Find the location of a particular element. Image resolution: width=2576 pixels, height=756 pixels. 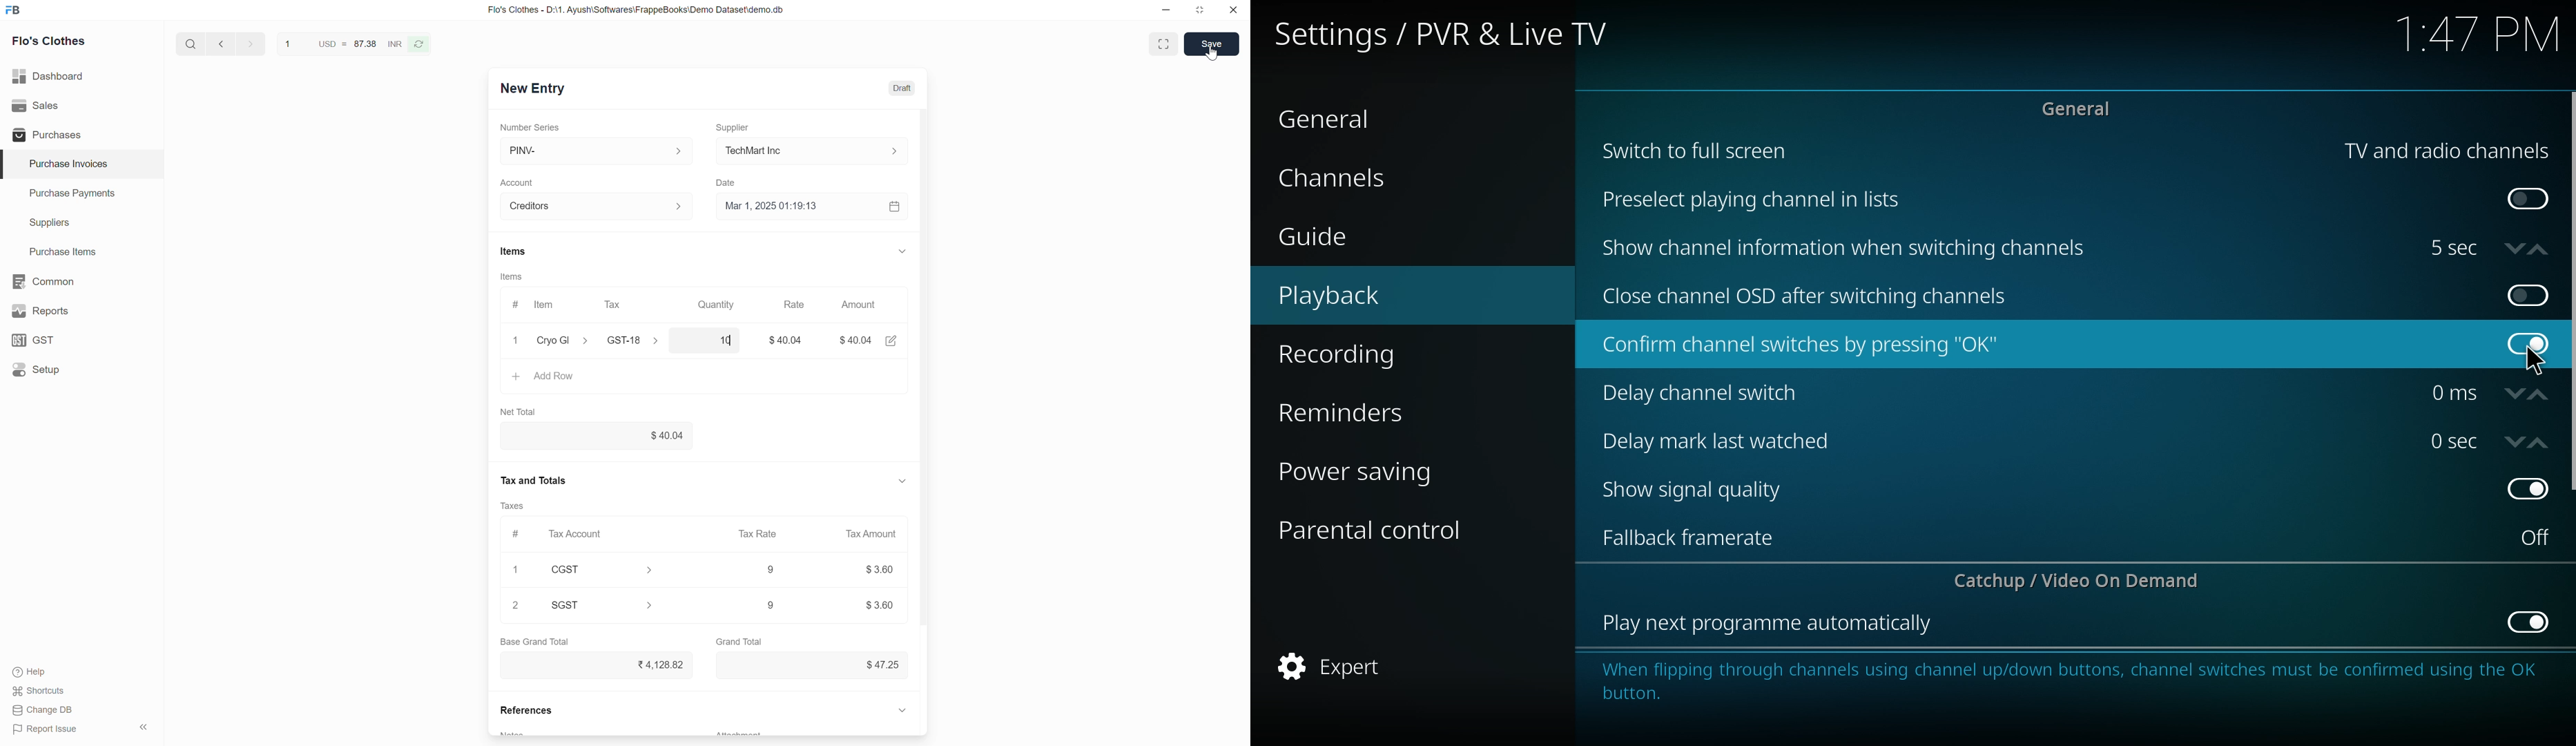

hide is located at coordinates (142, 725).